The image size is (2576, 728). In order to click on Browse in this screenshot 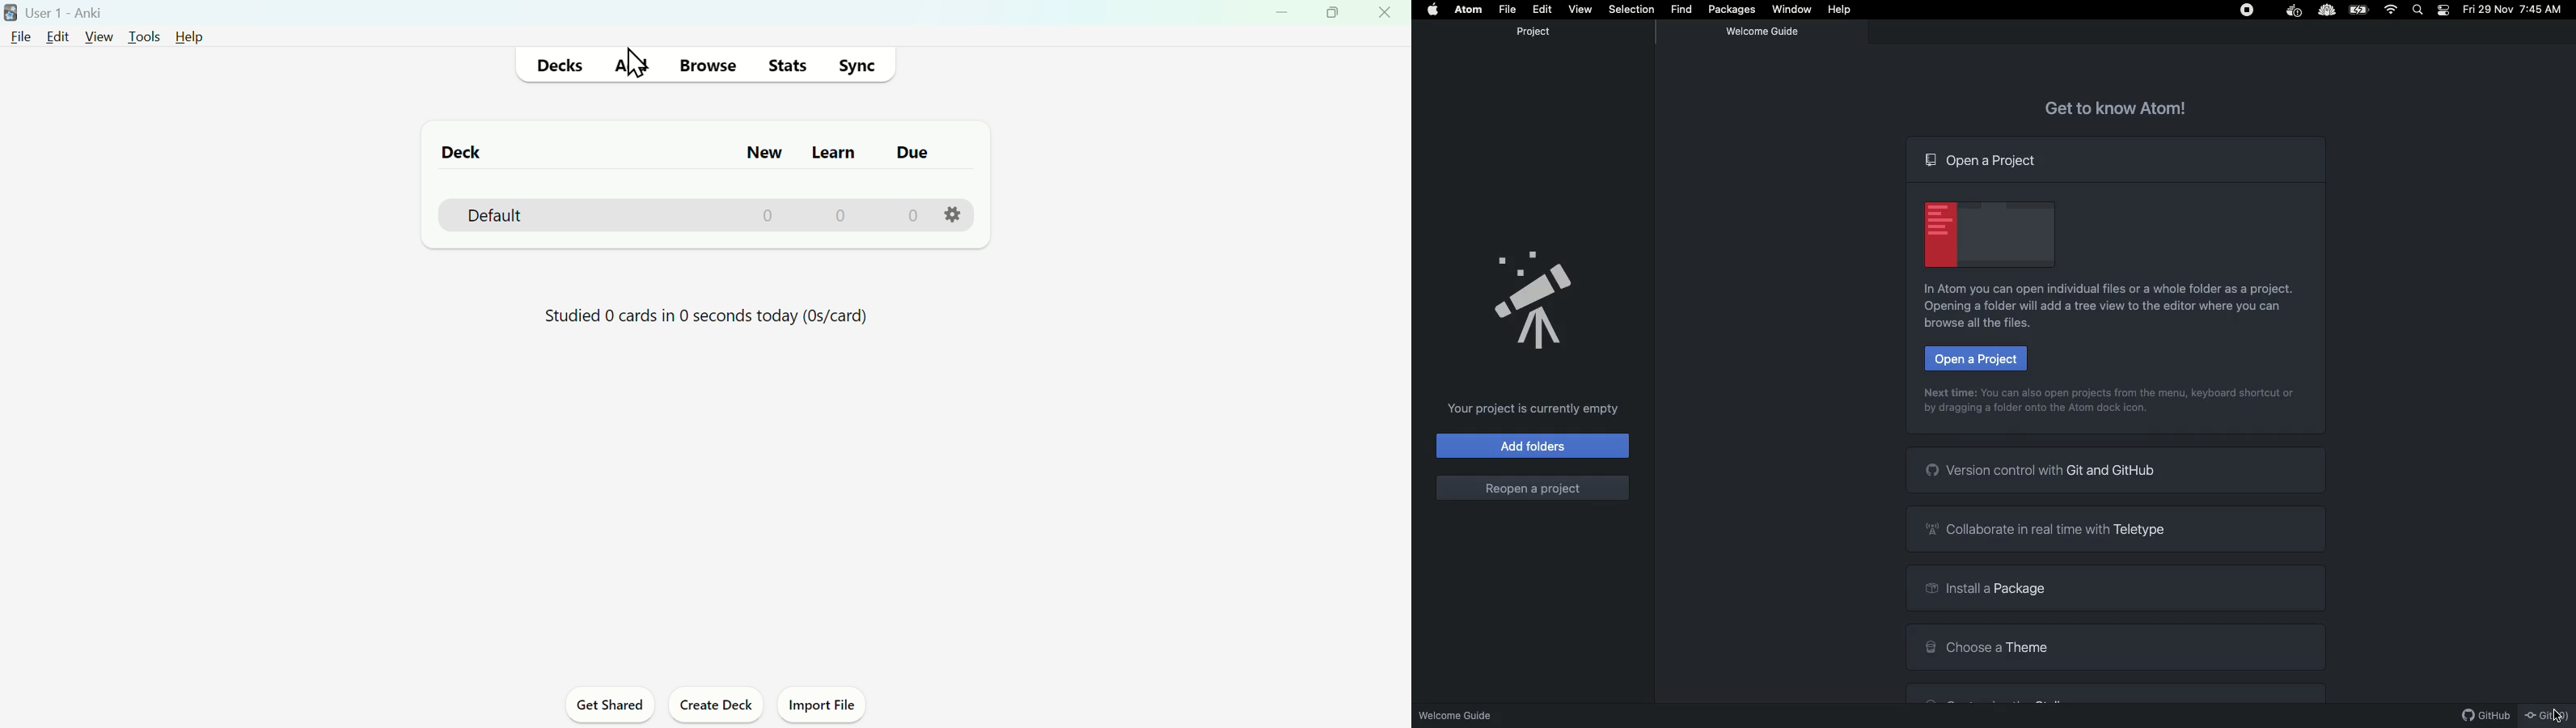, I will do `click(710, 64)`.